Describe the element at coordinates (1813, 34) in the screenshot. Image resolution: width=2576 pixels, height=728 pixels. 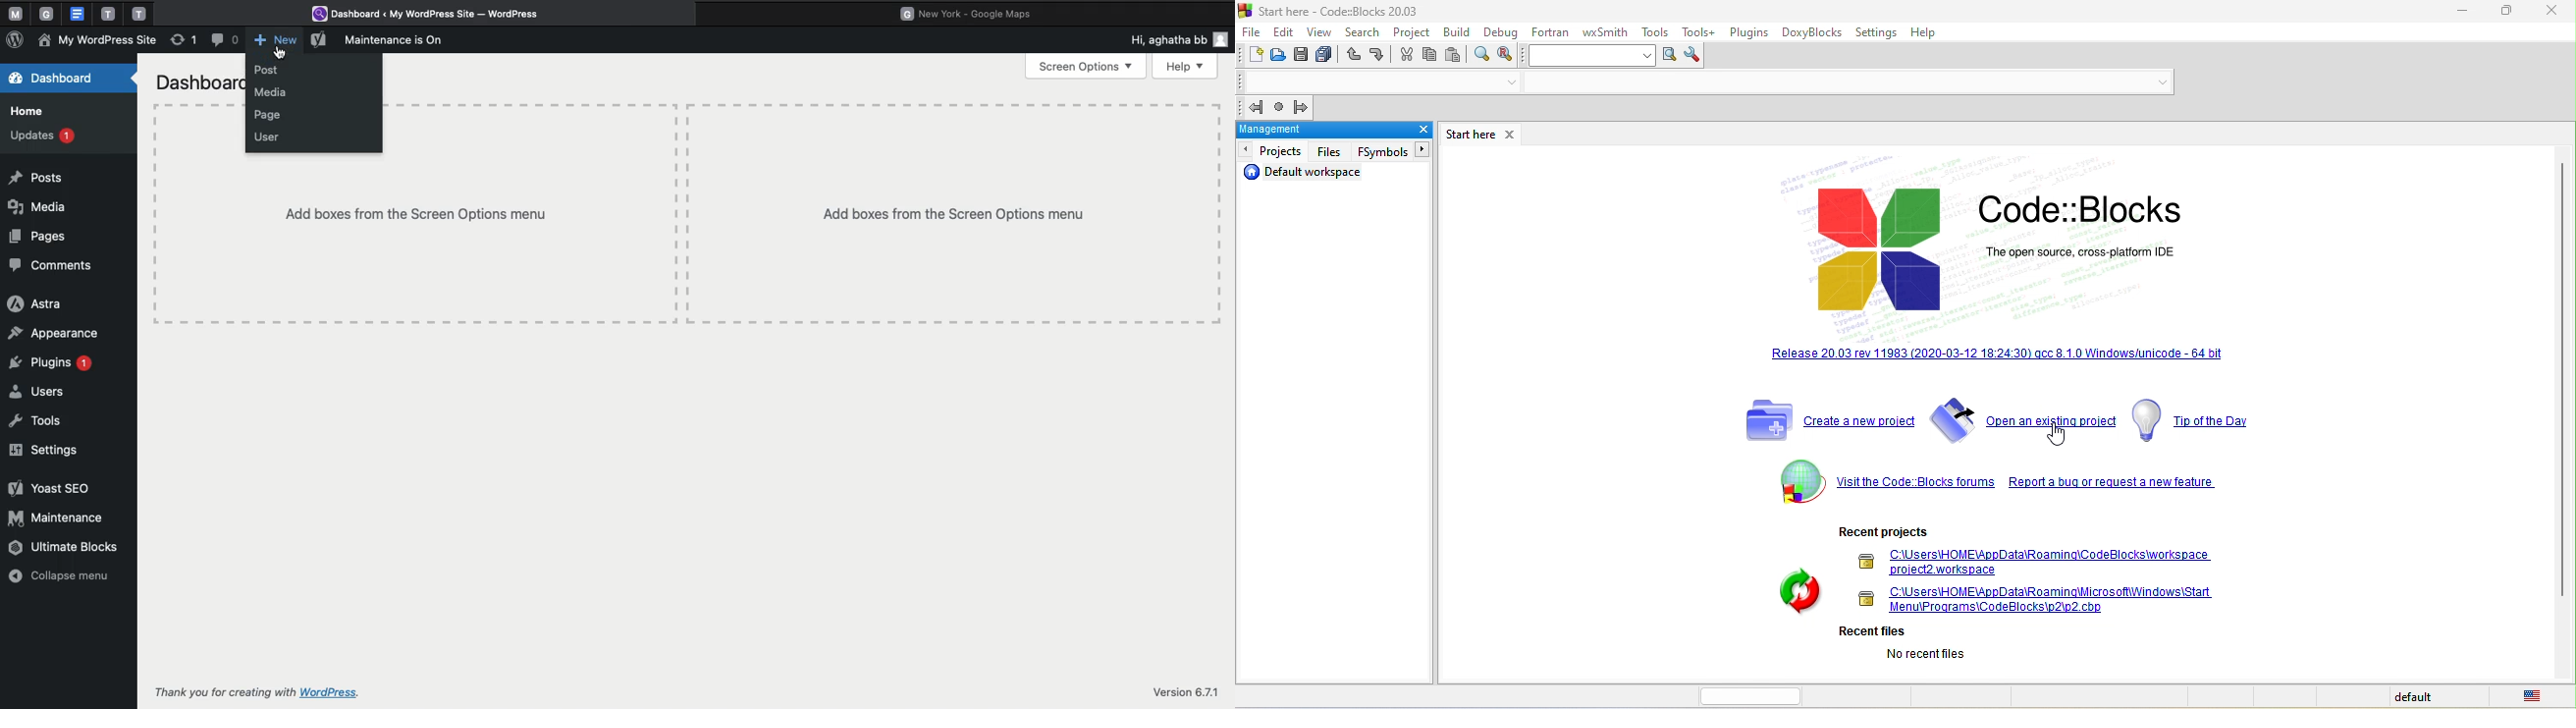
I see `doxyblocks` at that location.